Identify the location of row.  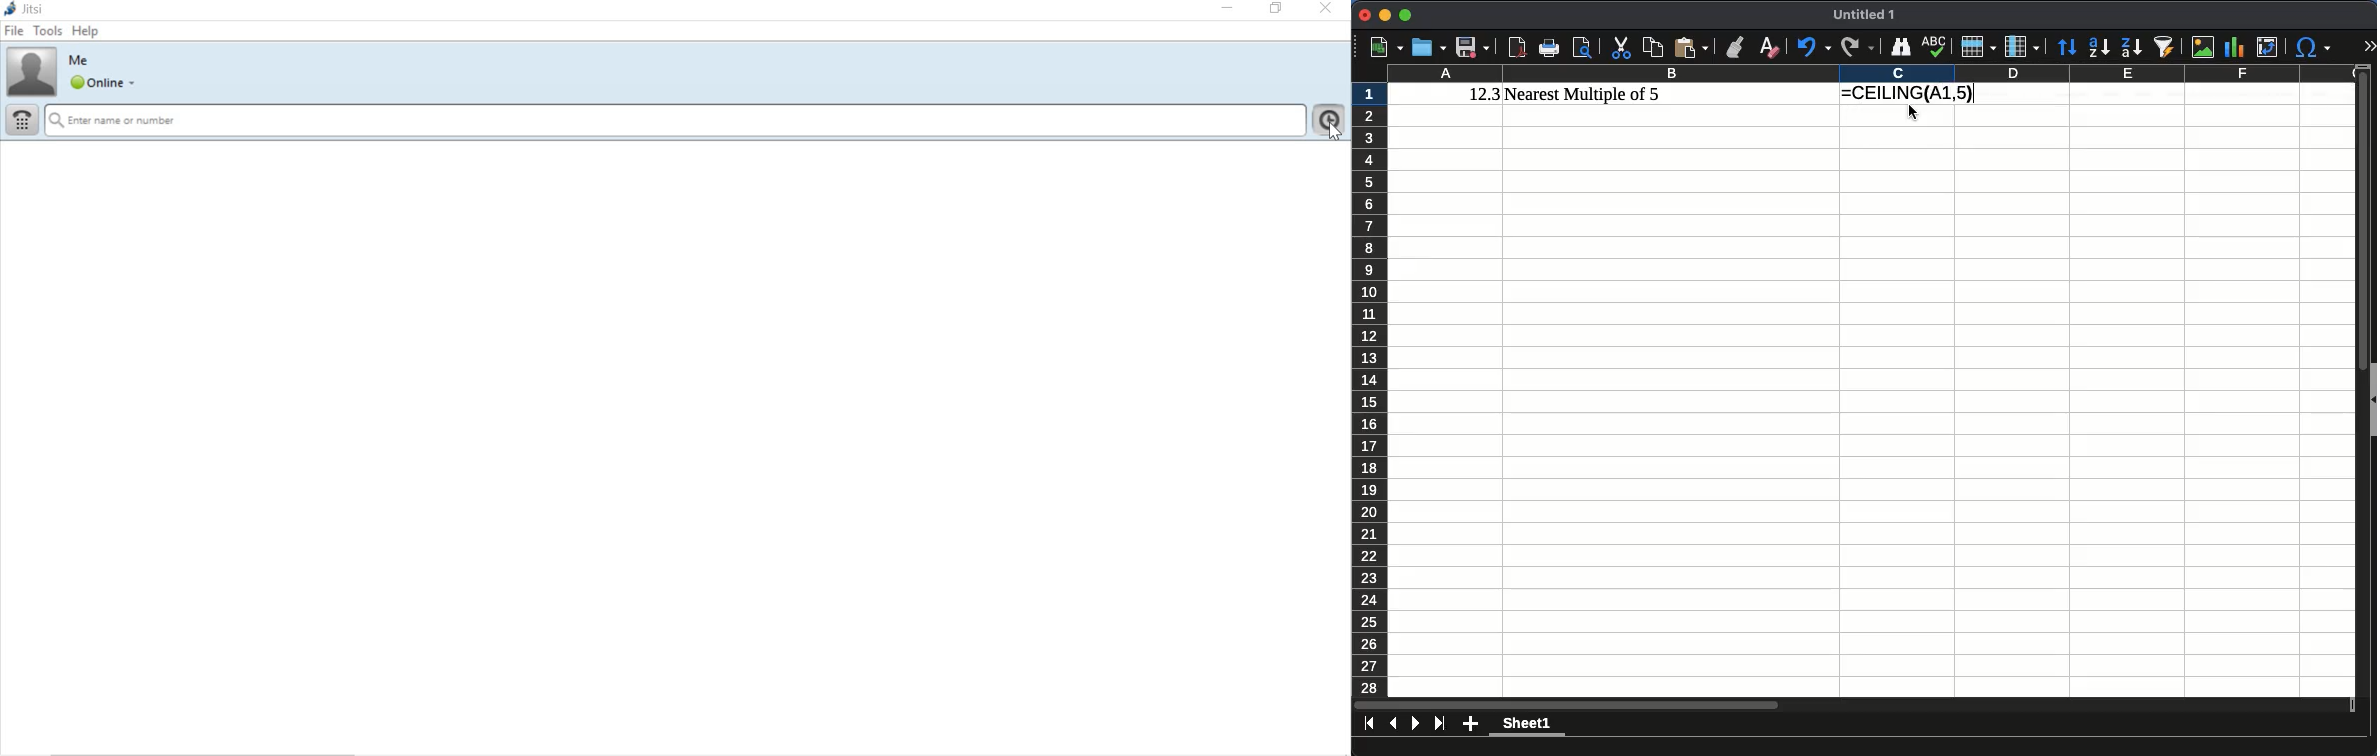
(1977, 46).